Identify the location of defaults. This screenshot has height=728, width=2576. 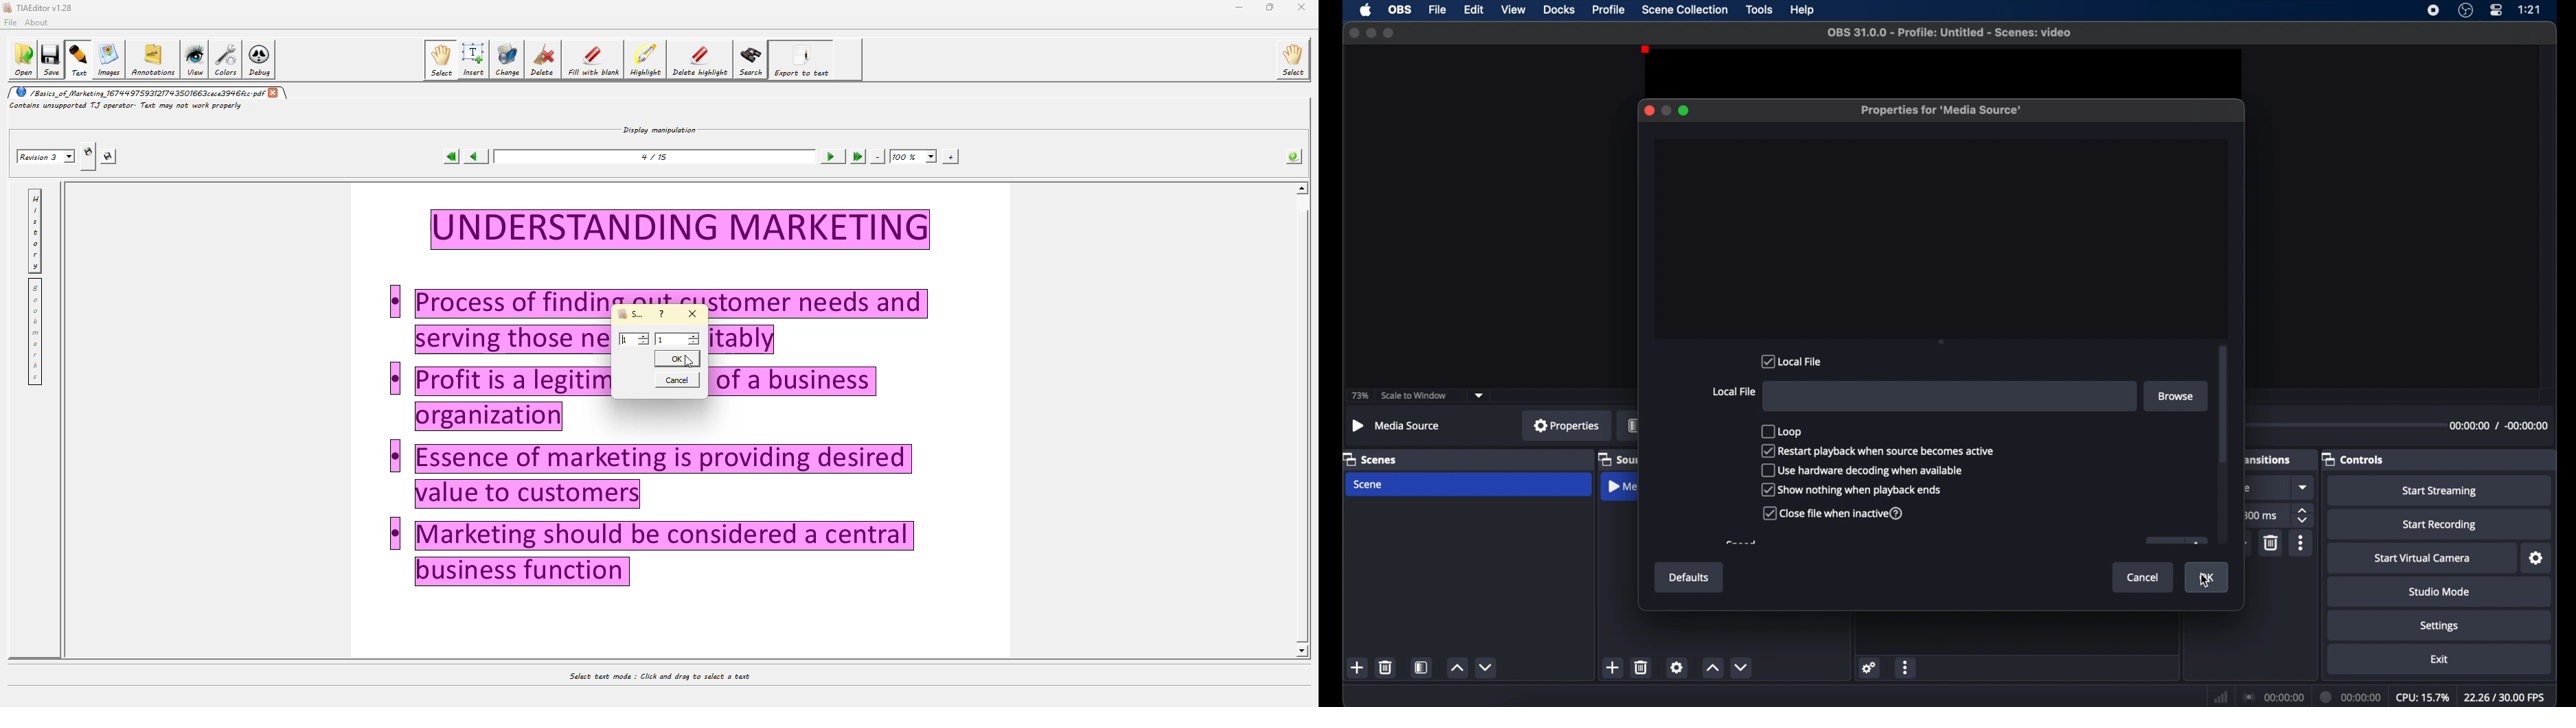
(1688, 577).